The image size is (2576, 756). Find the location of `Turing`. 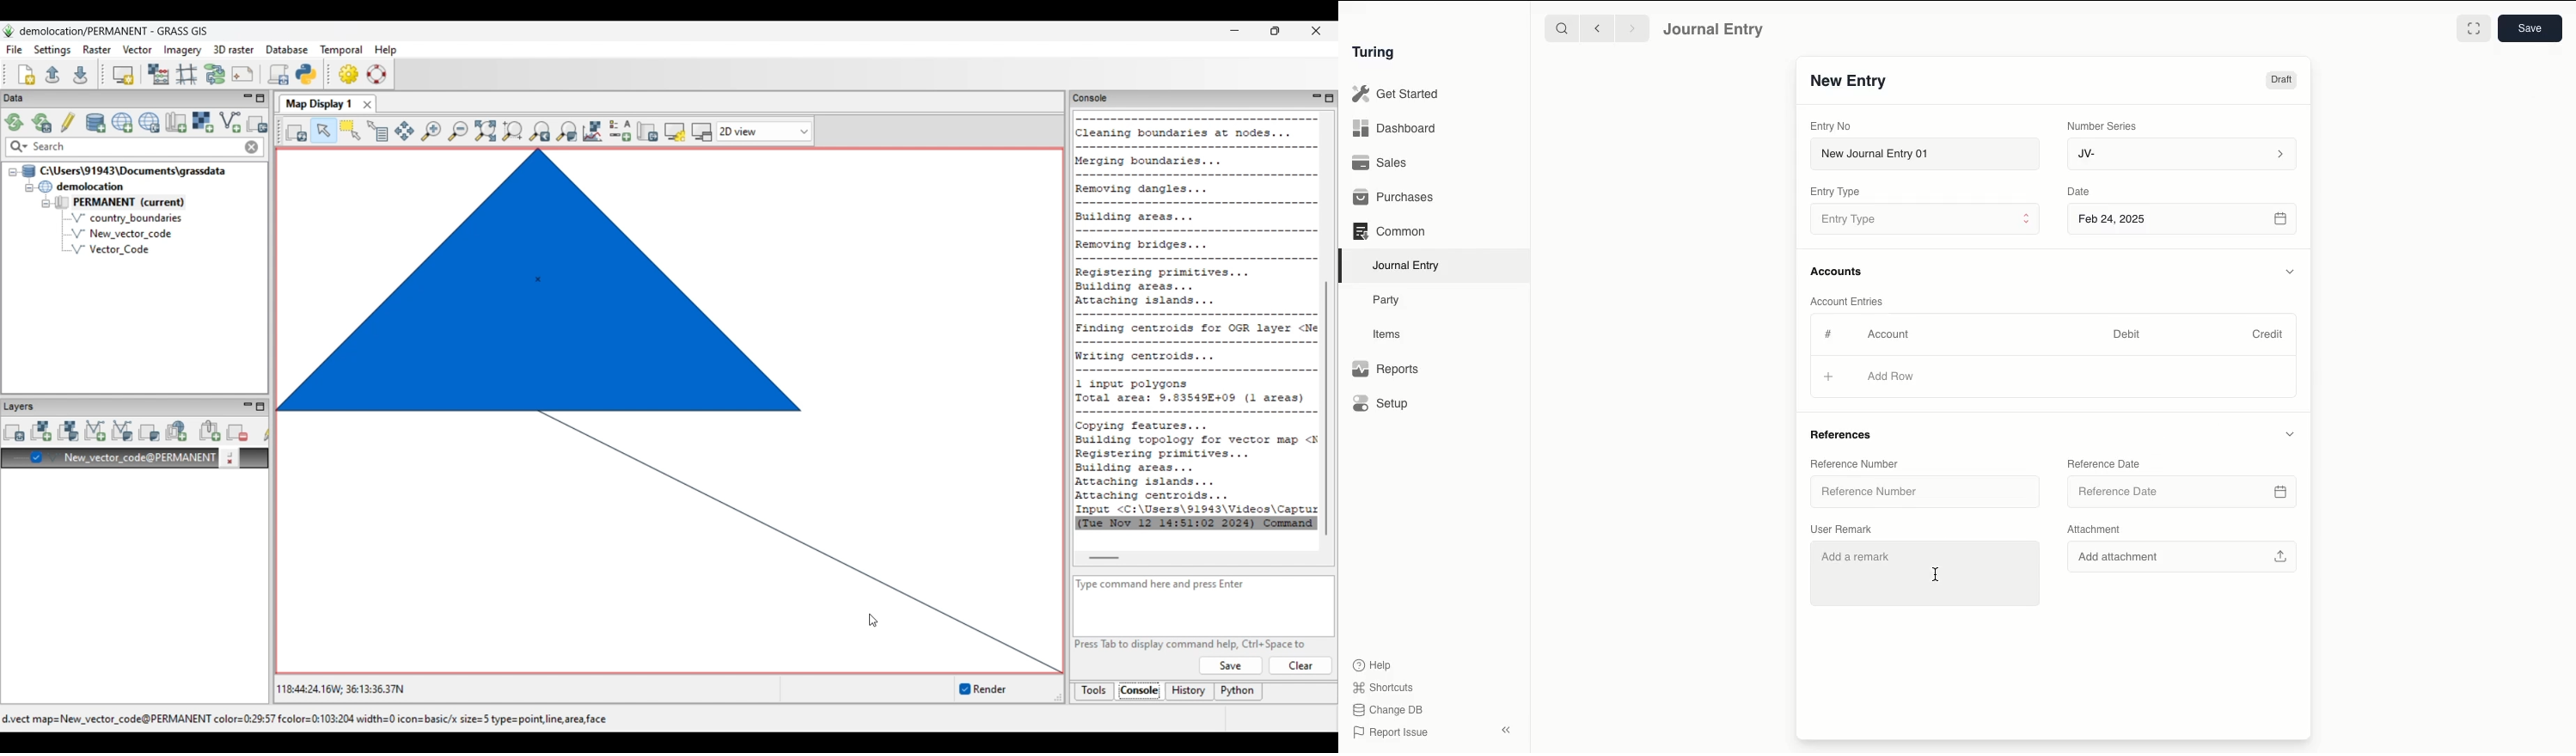

Turing is located at coordinates (1377, 53).